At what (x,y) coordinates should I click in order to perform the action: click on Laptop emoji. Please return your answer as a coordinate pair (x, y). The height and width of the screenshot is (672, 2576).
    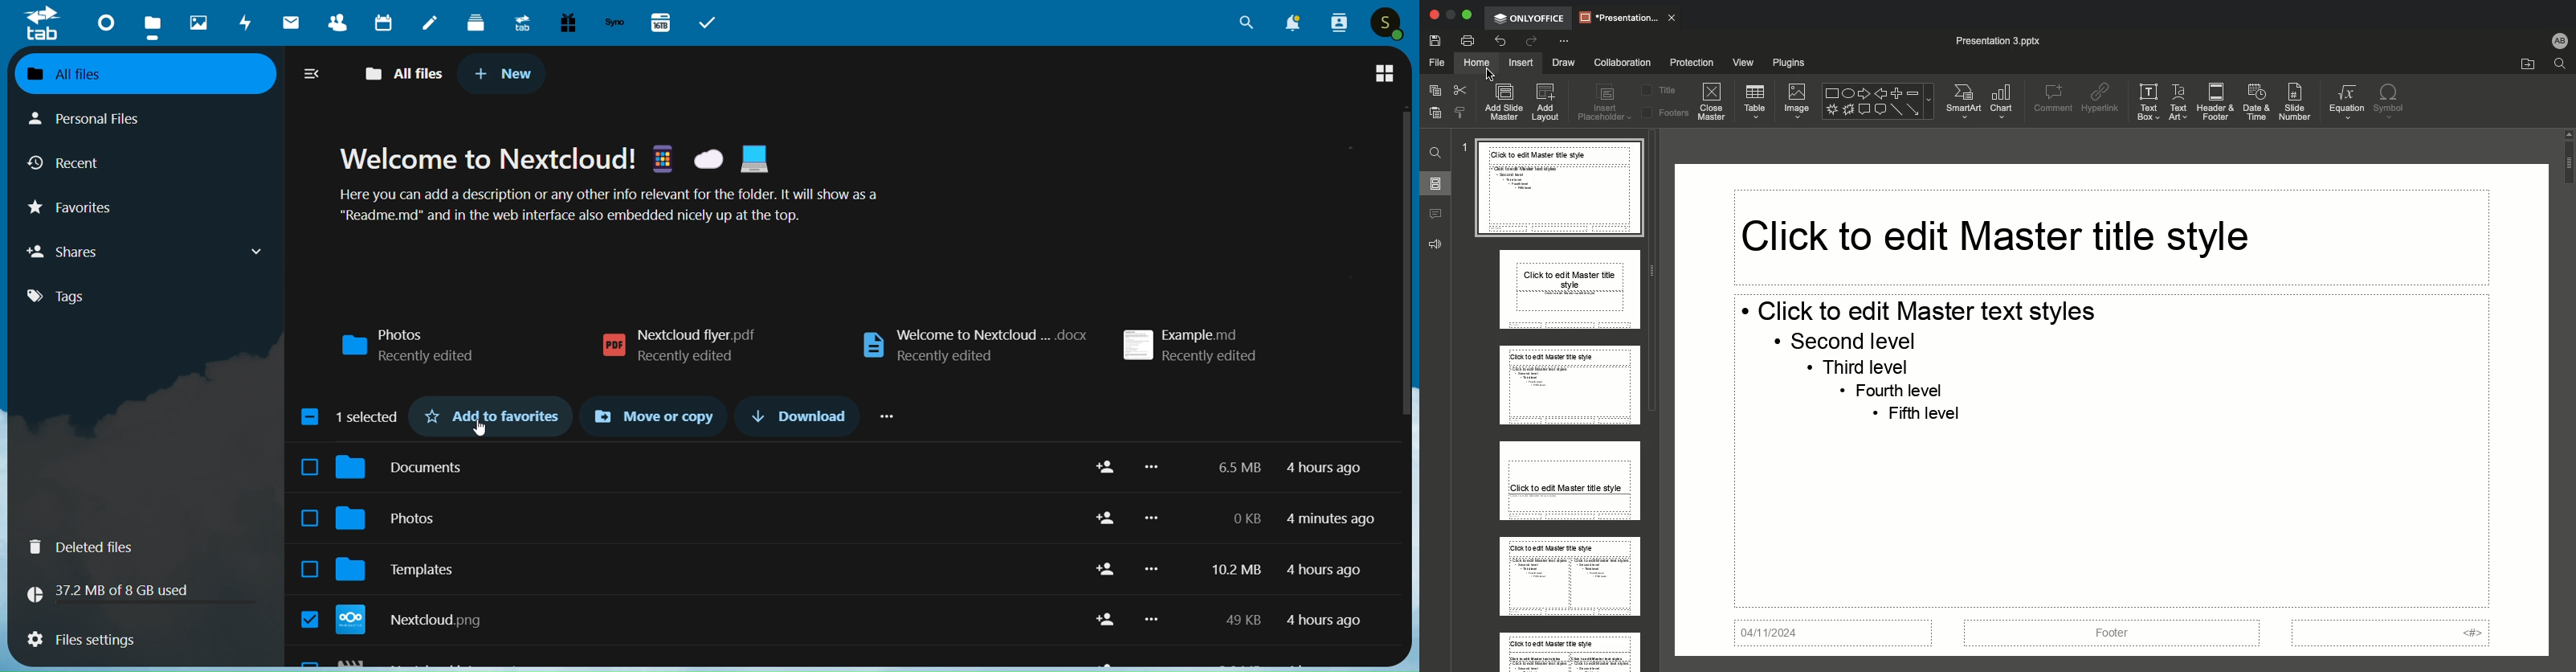
    Looking at the image, I should click on (754, 158).